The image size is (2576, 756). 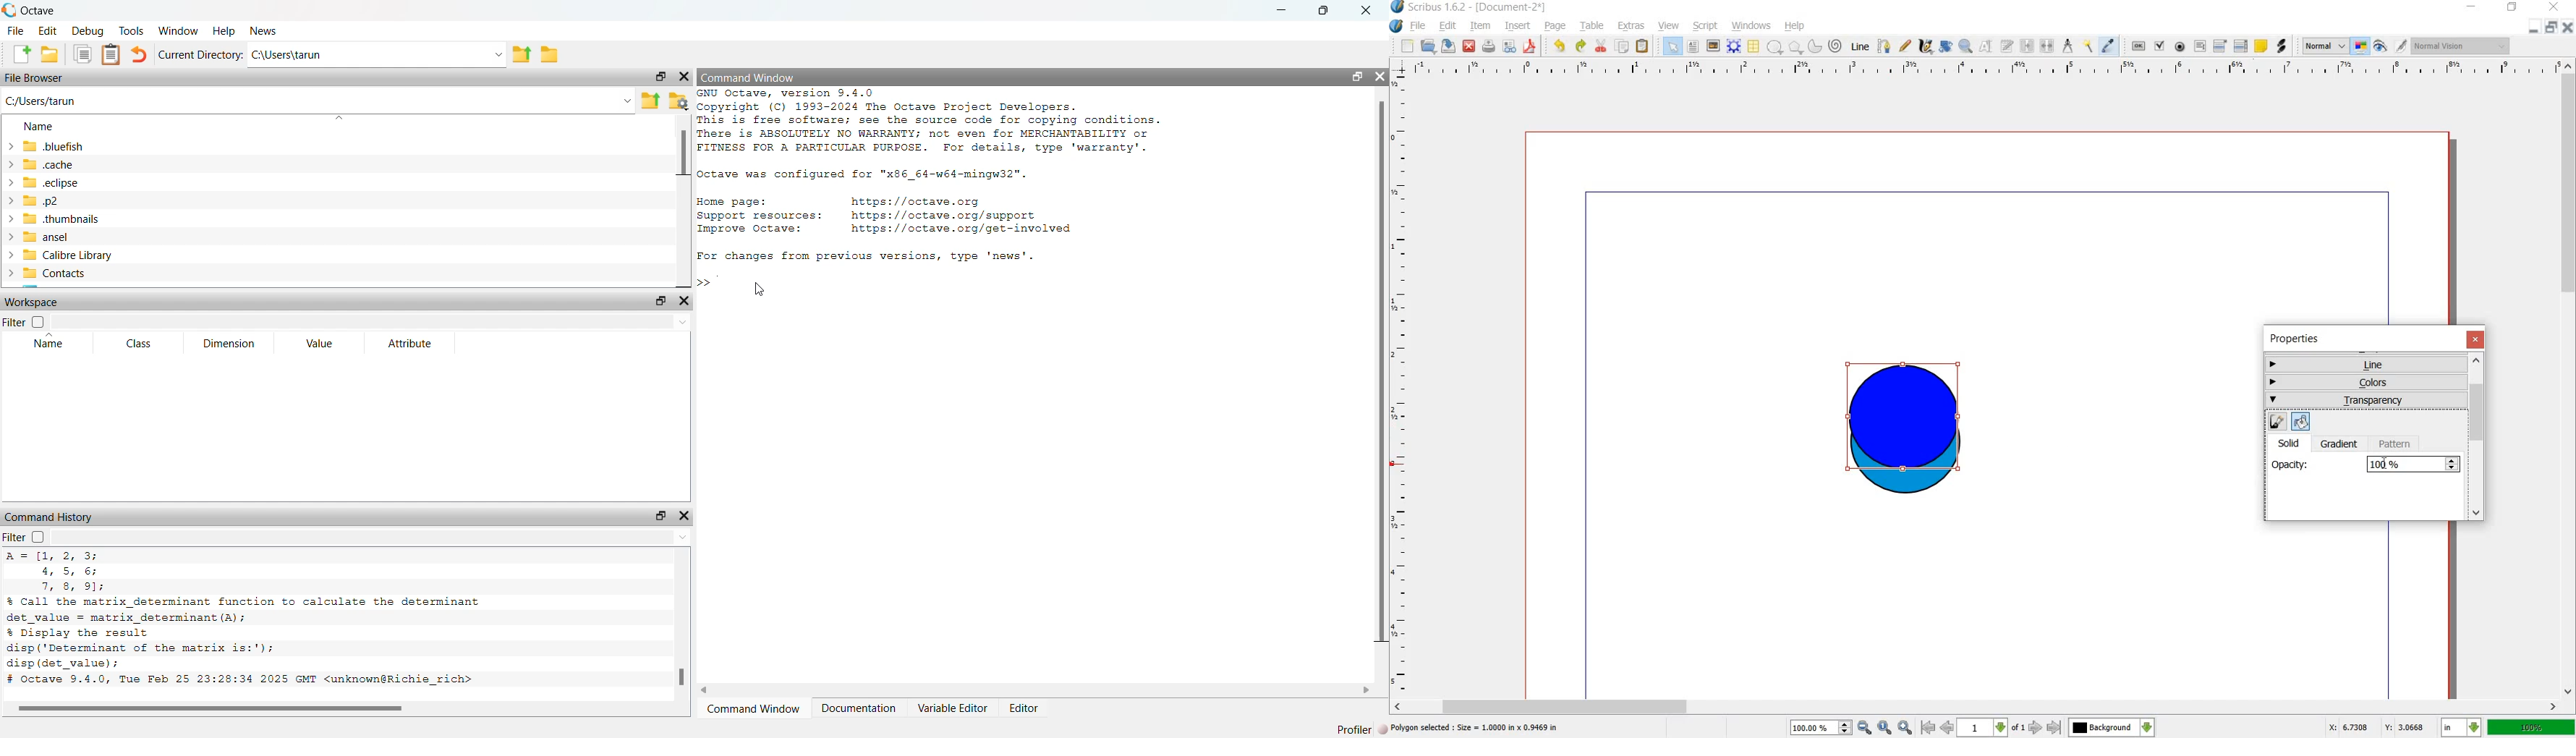 I want to click on preflight verifier, so click(x=1510, y=47).